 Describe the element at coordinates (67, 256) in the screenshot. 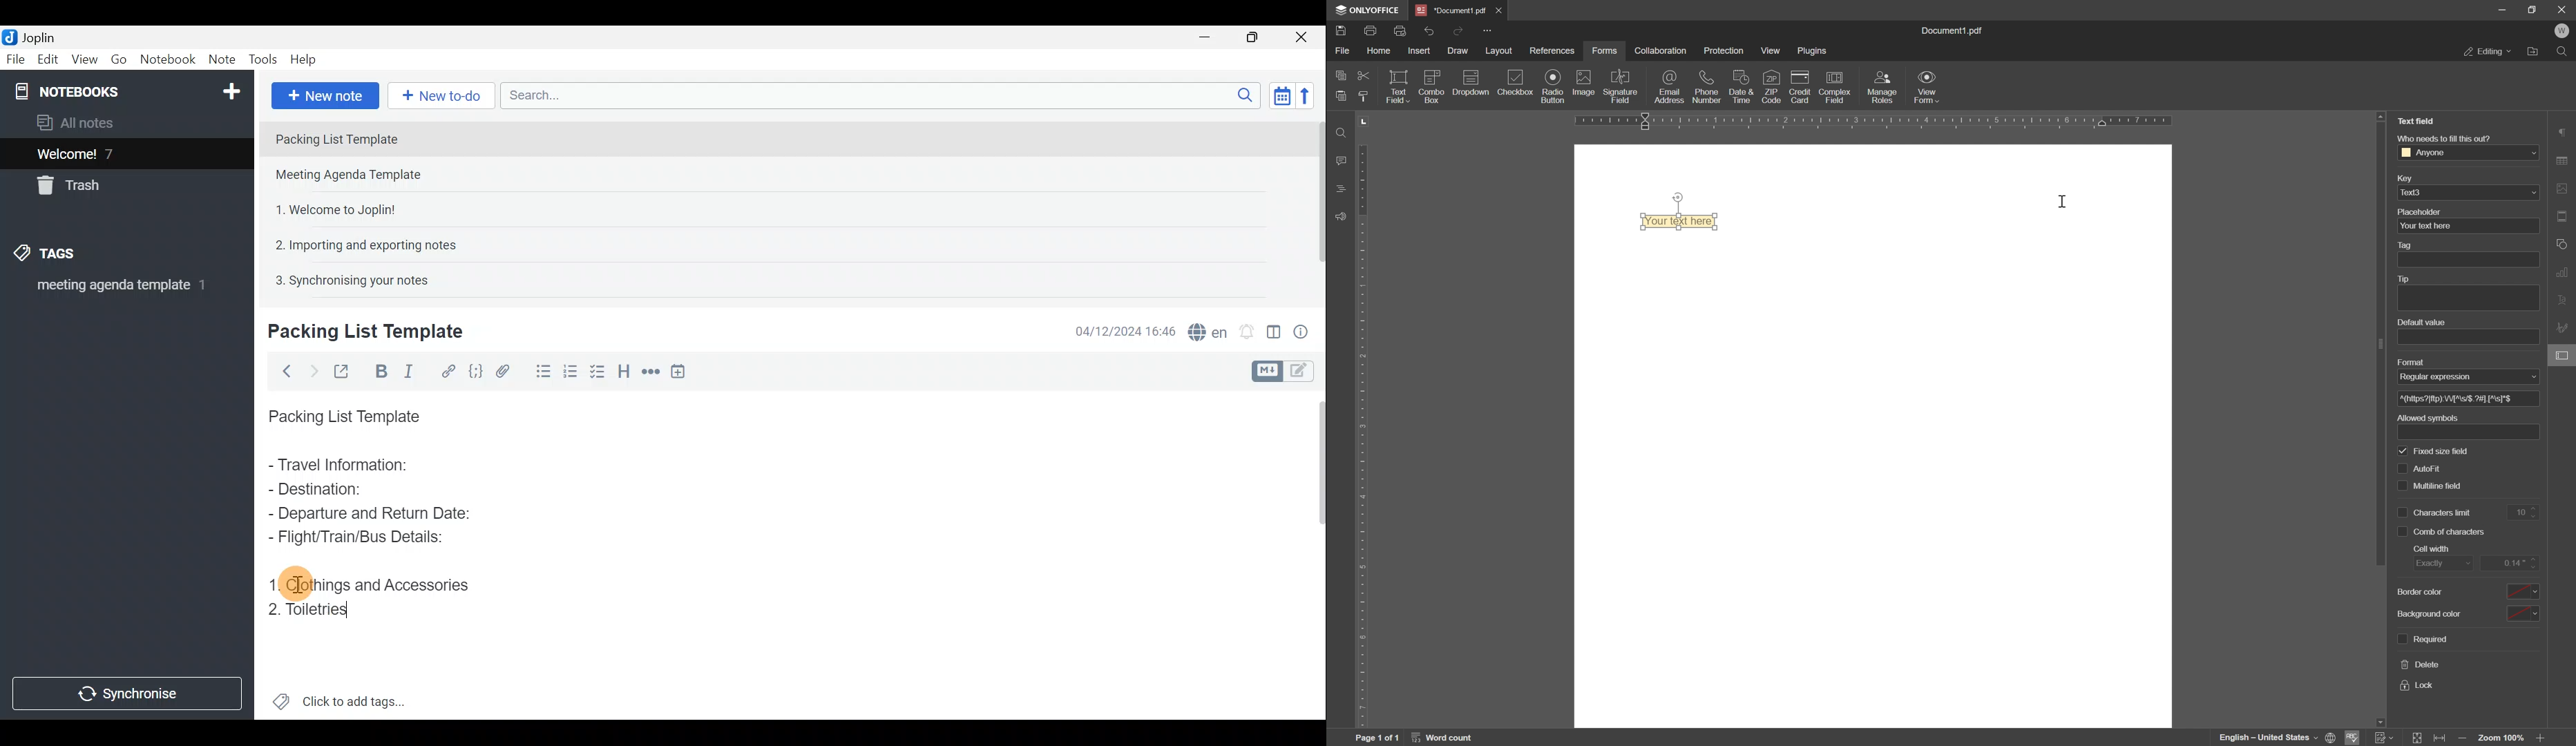

I see `Tags` at that location.